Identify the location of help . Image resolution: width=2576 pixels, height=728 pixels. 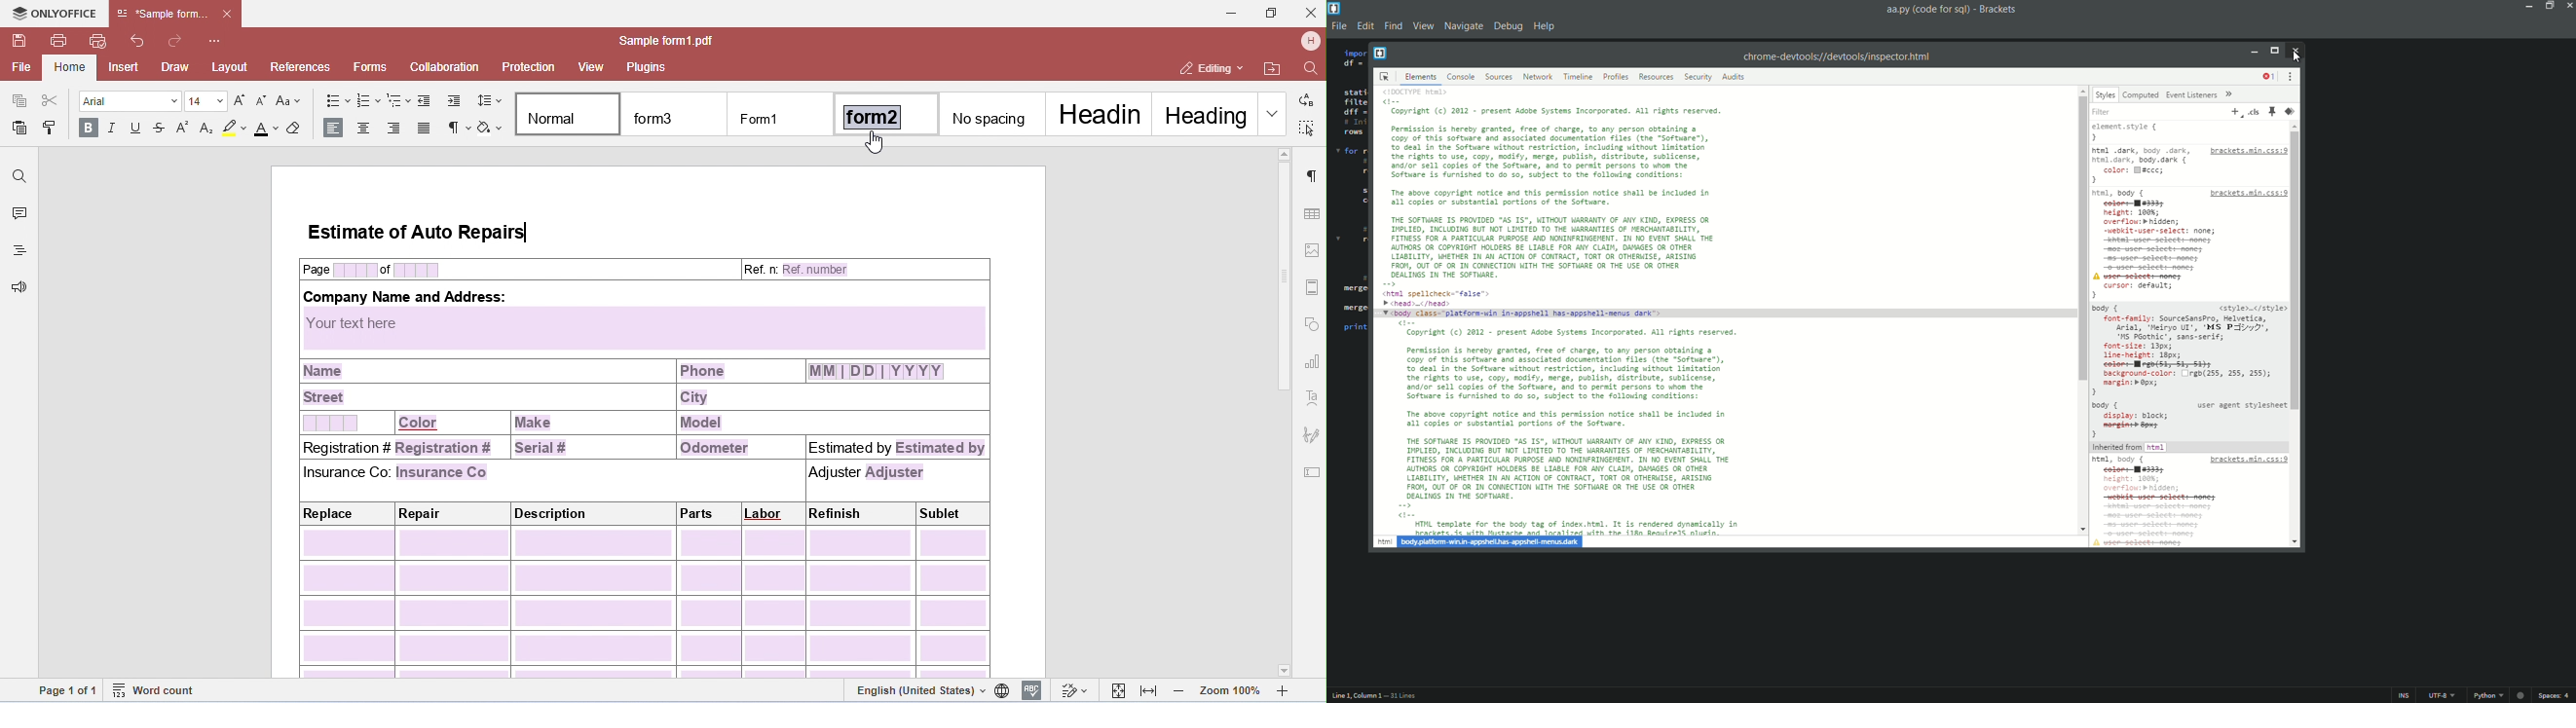
(1547, 25).